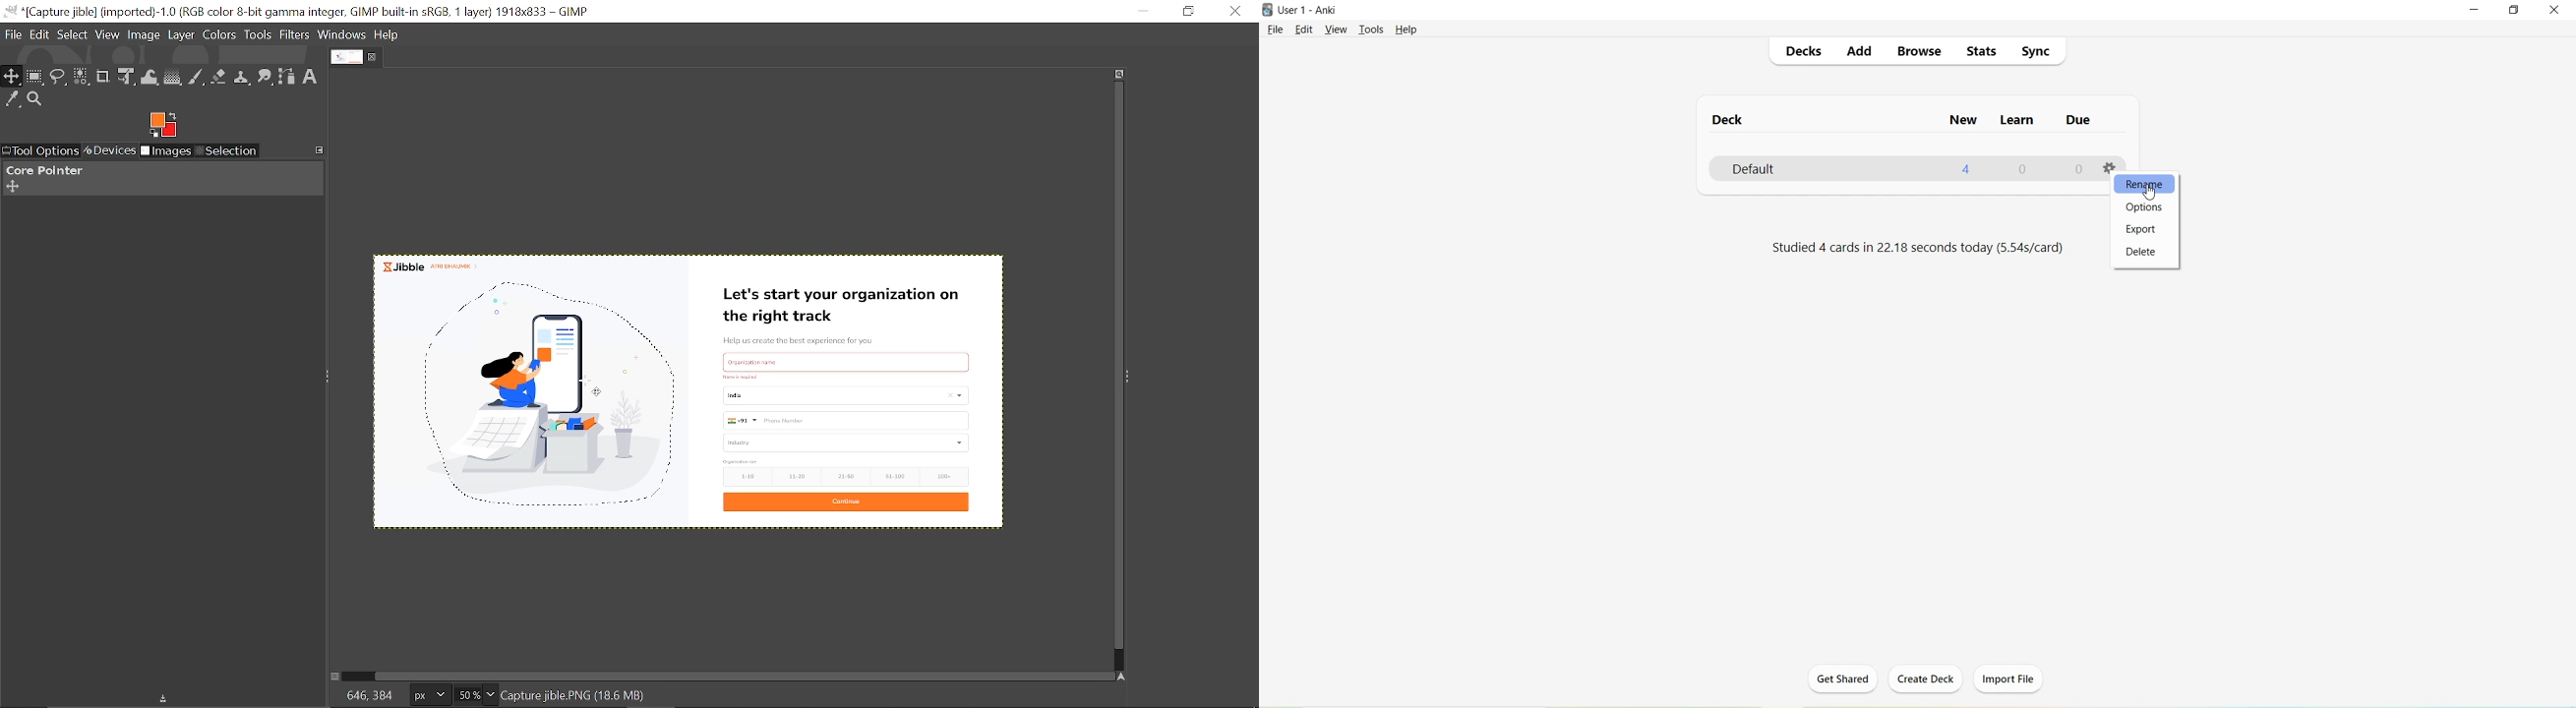 The height and width of the screenshot is (728, 2576). Describe the element at coordinates (1335, 30) in the screenshot. I see `View` at that location.